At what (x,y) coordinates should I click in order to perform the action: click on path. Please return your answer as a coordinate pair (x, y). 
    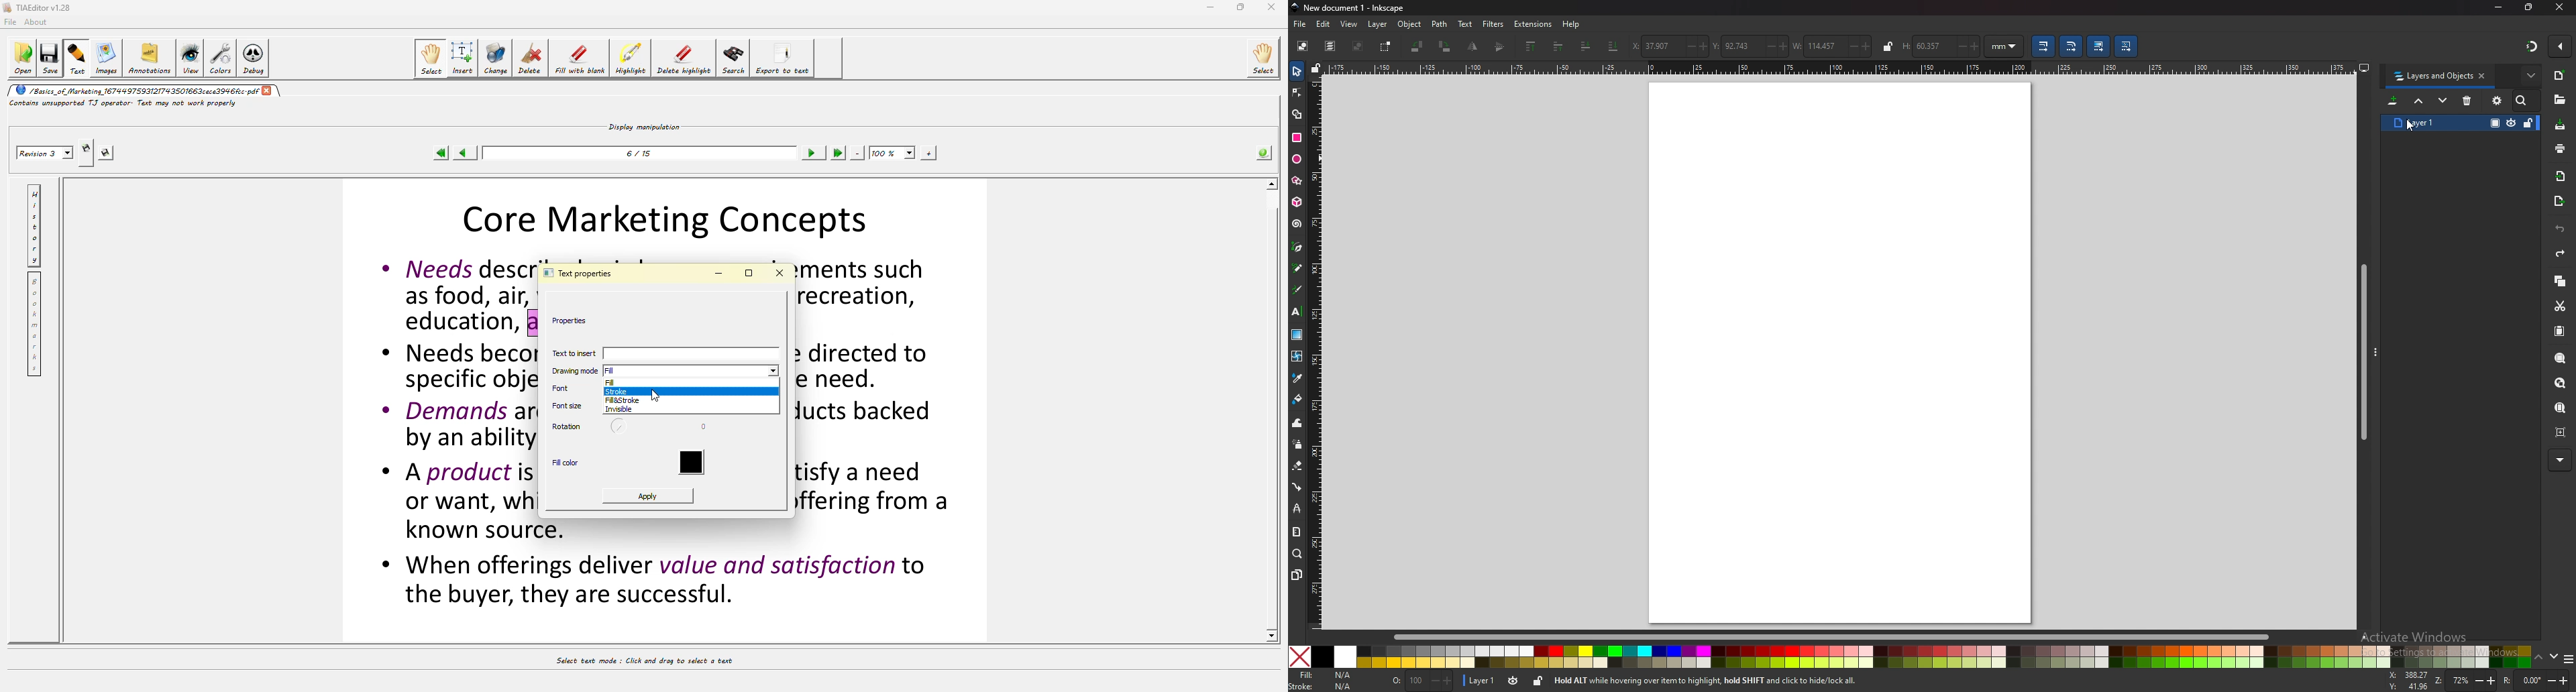
    Looking at the image, I should click on (1440, 24).